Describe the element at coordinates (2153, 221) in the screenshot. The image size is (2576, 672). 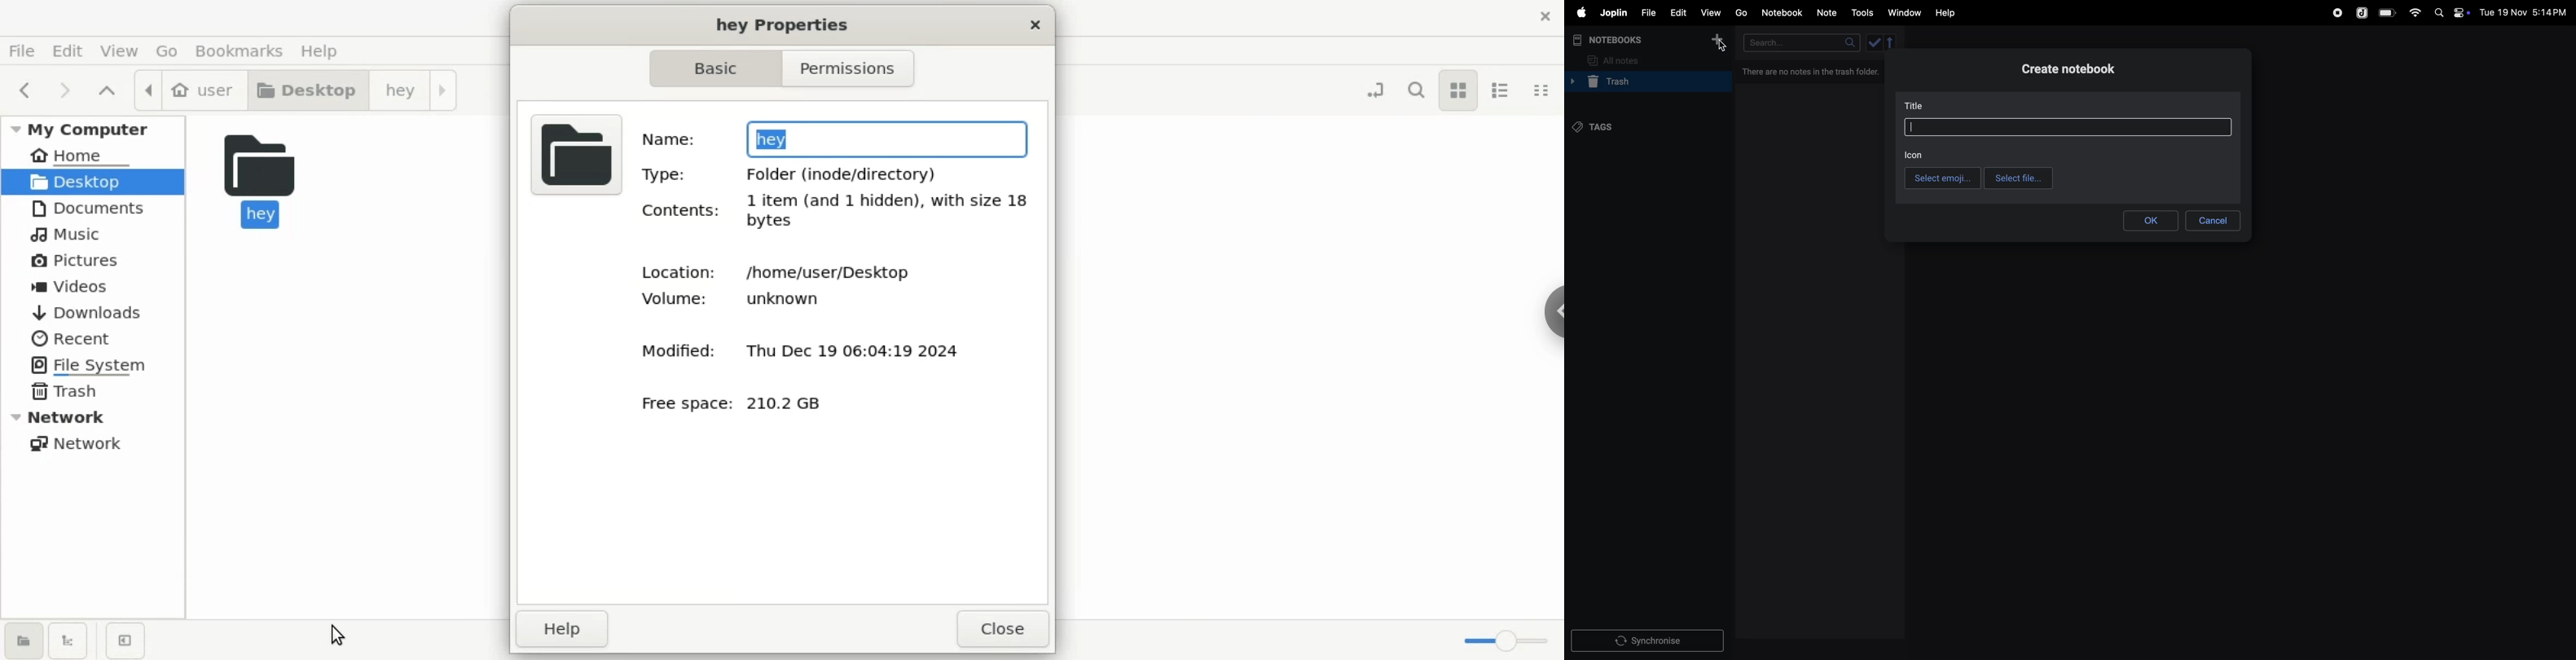
I see `ok` at that location.